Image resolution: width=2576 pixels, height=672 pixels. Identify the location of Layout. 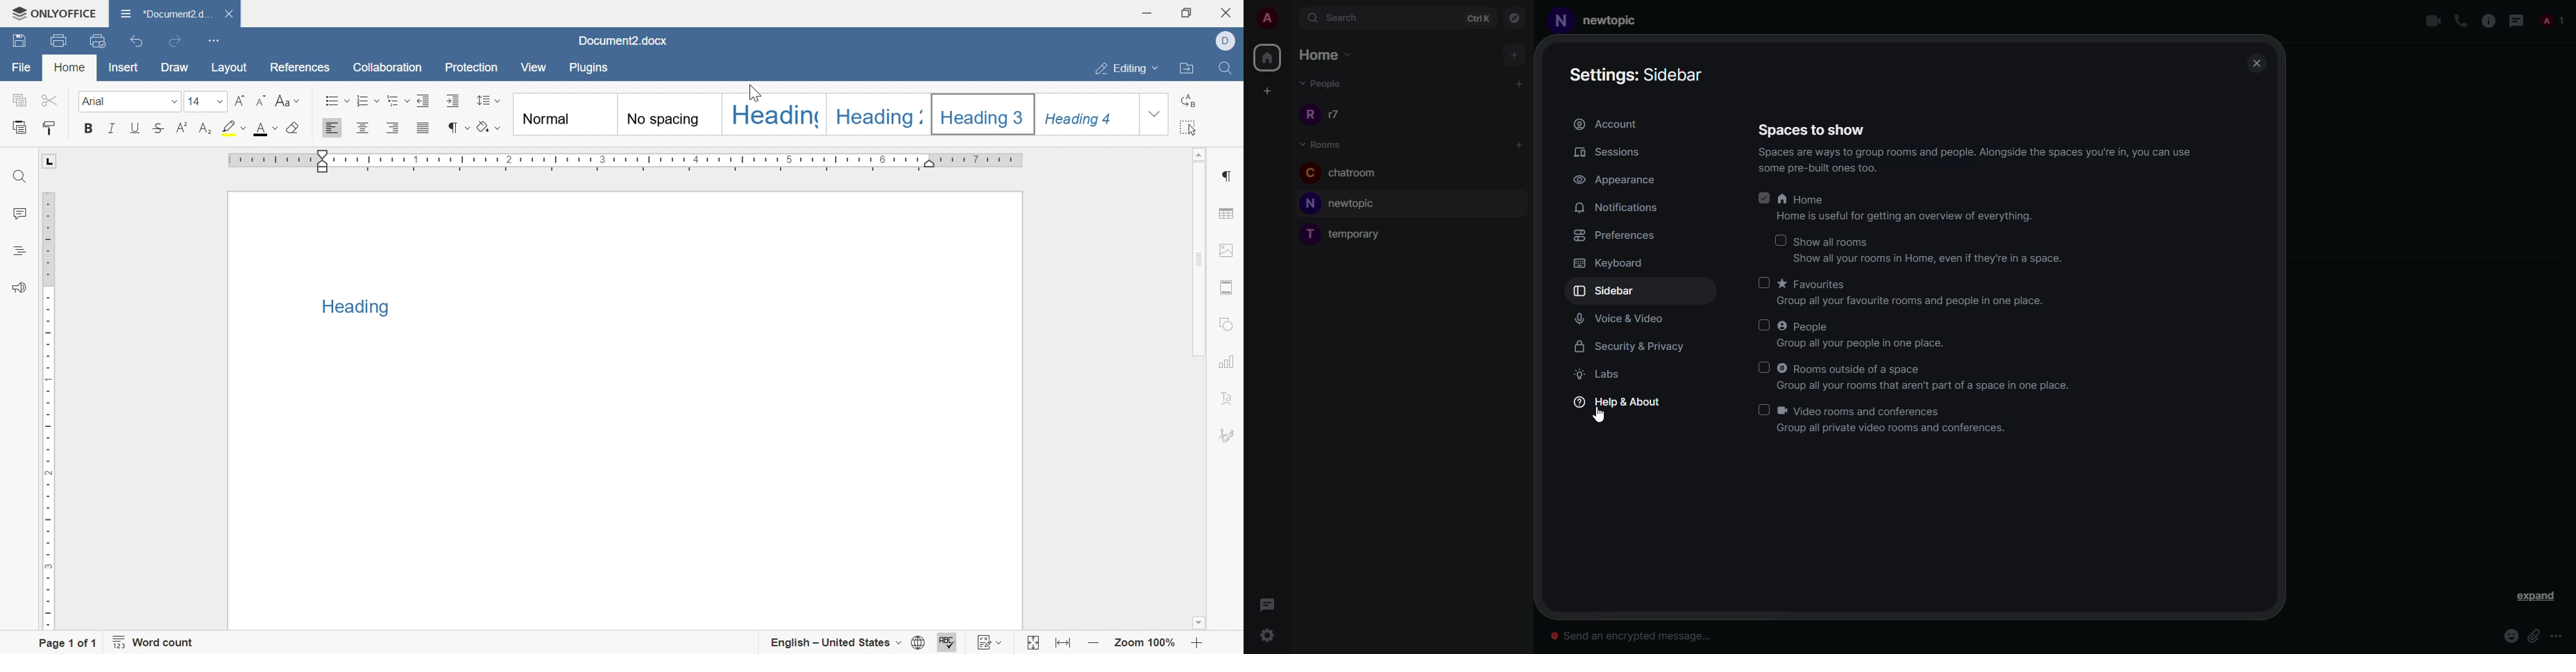
(232, 67).